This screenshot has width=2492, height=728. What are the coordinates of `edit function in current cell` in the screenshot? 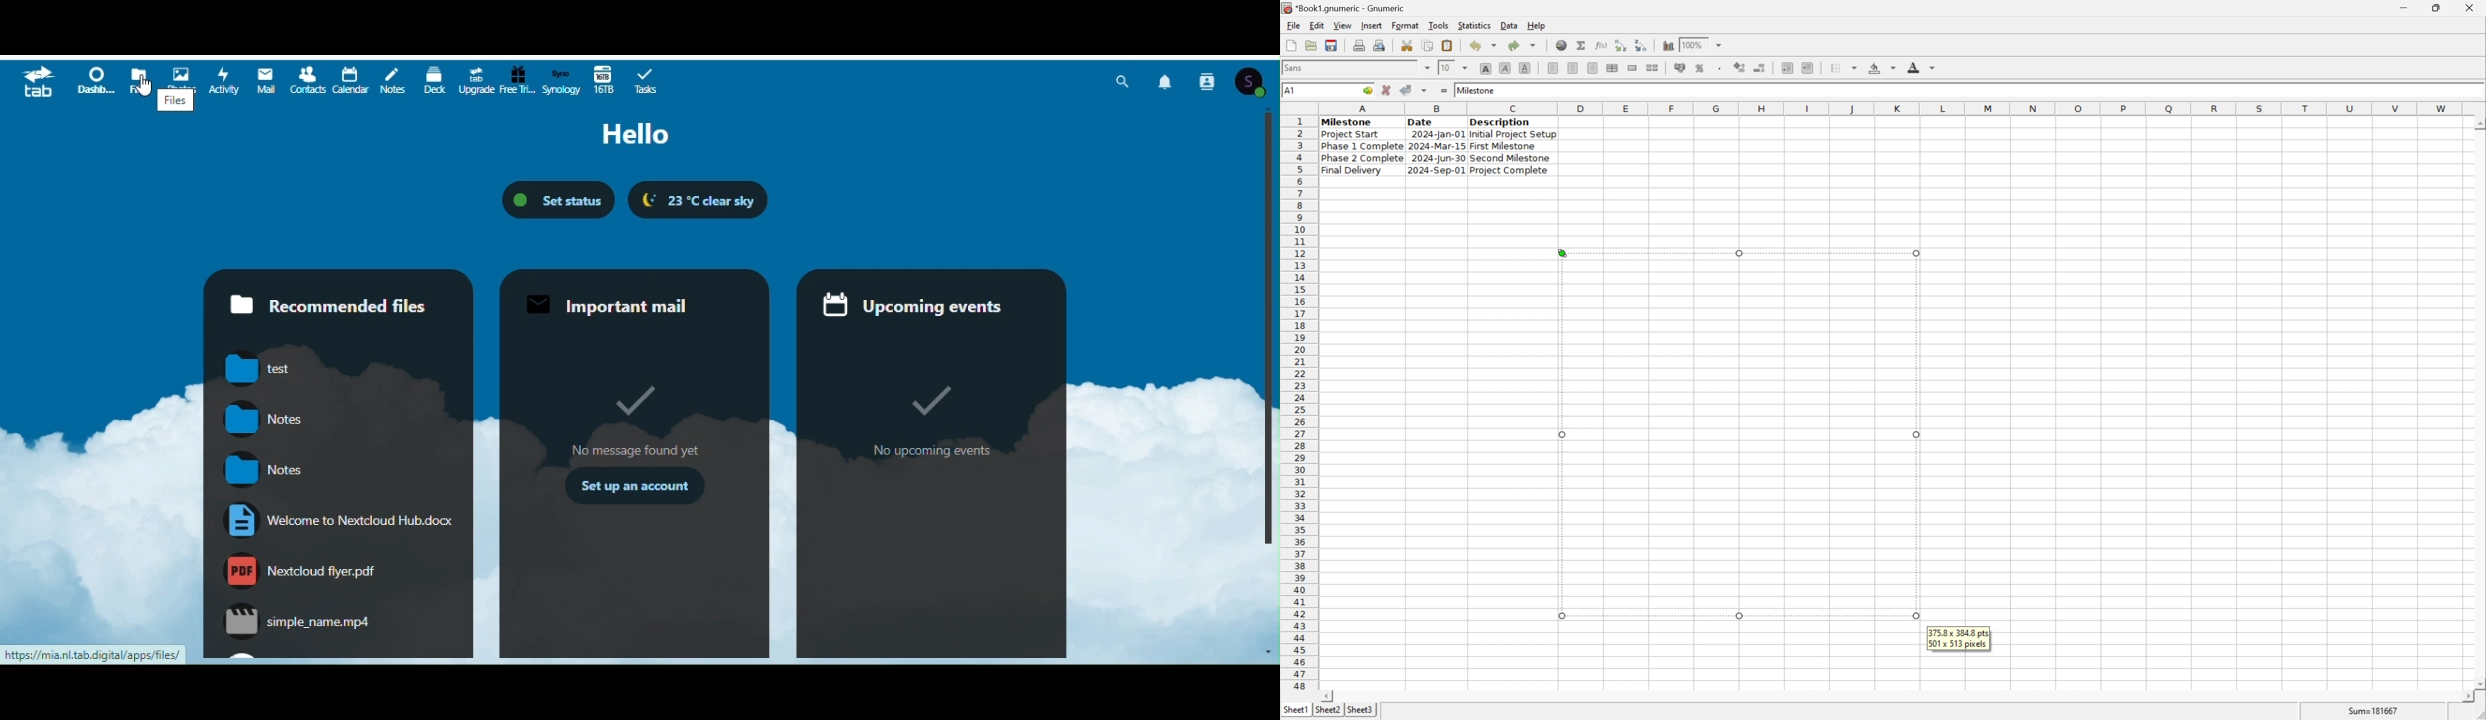 It's located at (1600, 45).